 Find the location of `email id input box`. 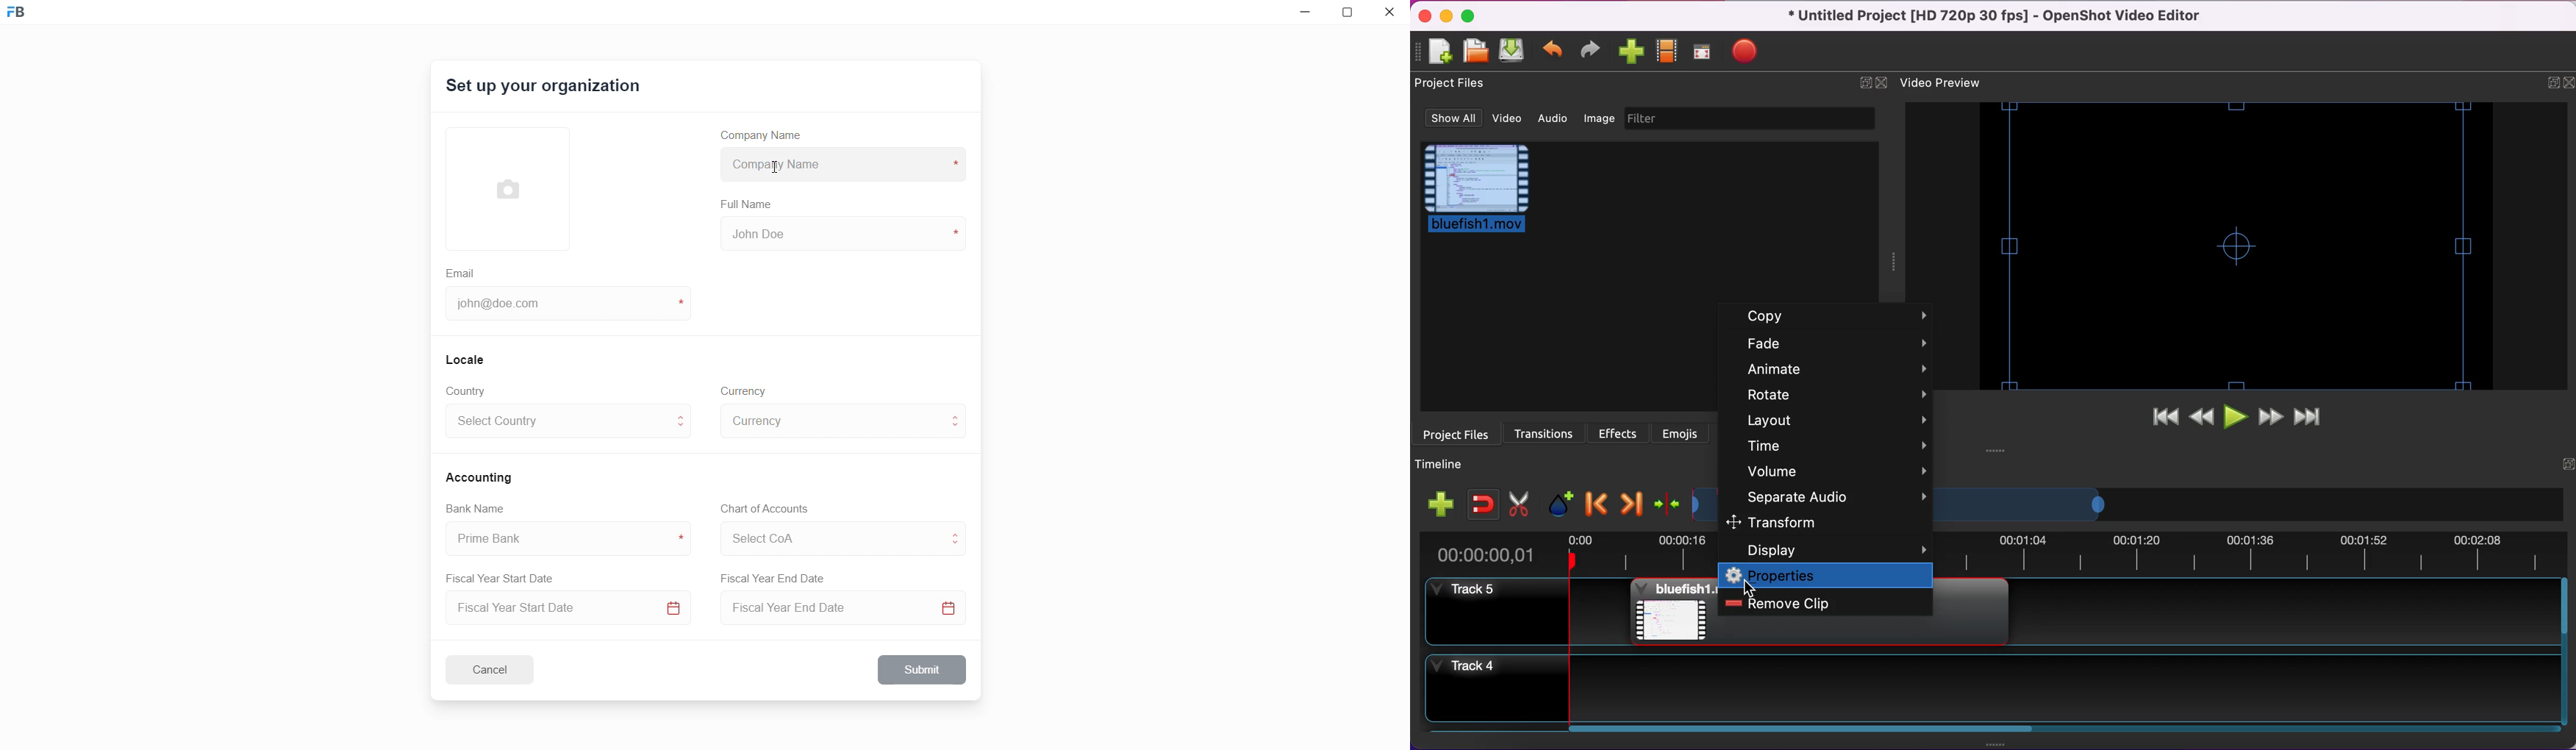

email id input box is located at coordinates (561, 305).